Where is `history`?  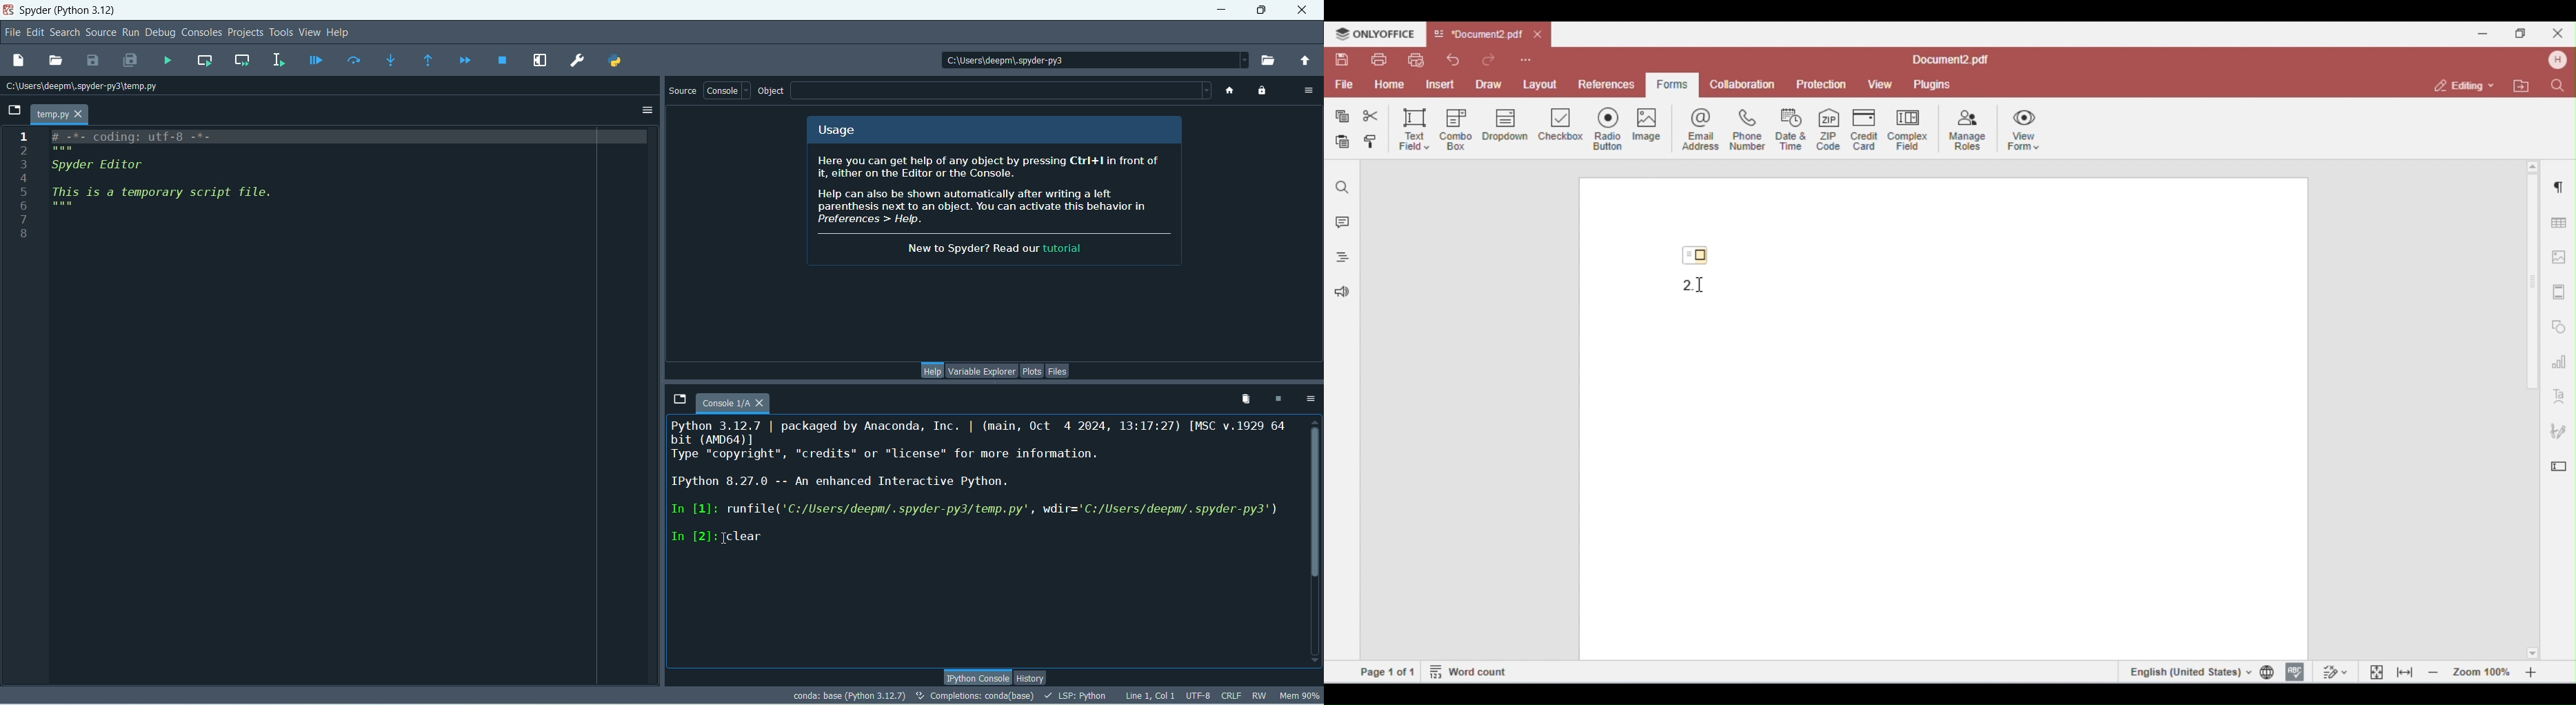 history is located at coordinates (1031, 676).